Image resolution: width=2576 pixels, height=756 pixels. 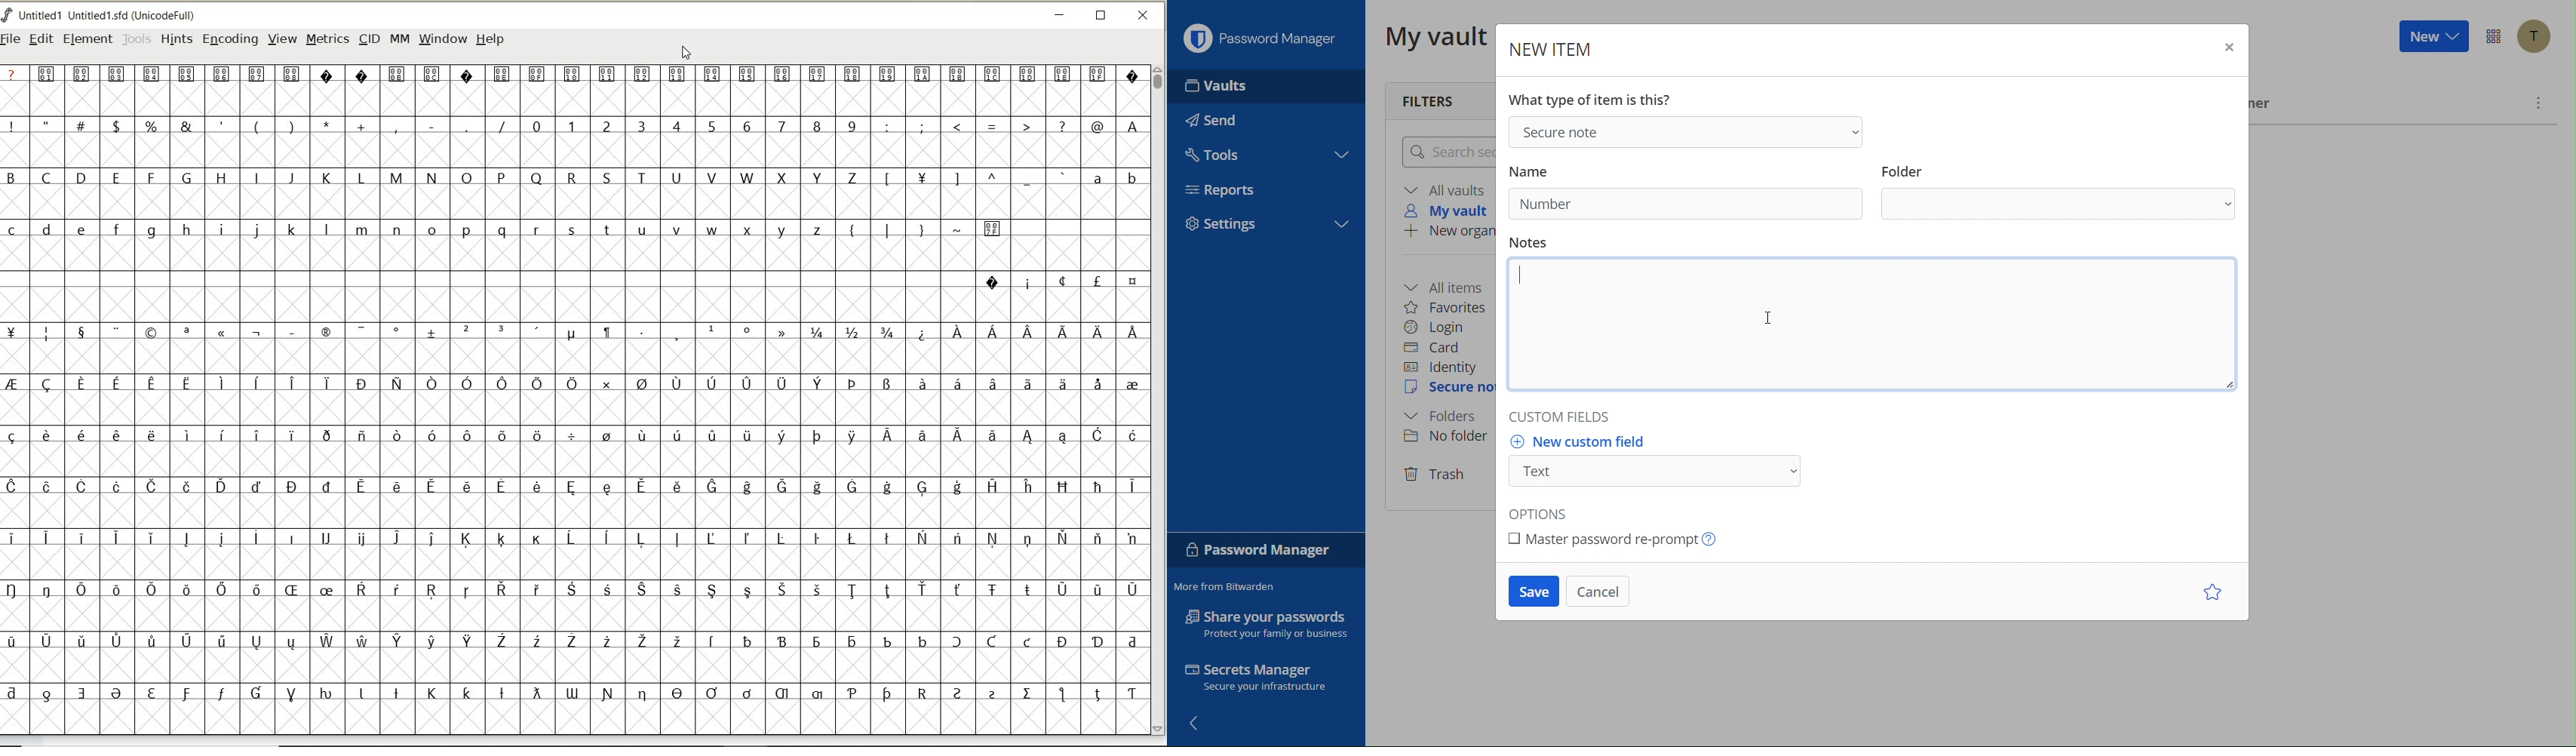 I want to click on No folder, so click(x=1445, y=438).